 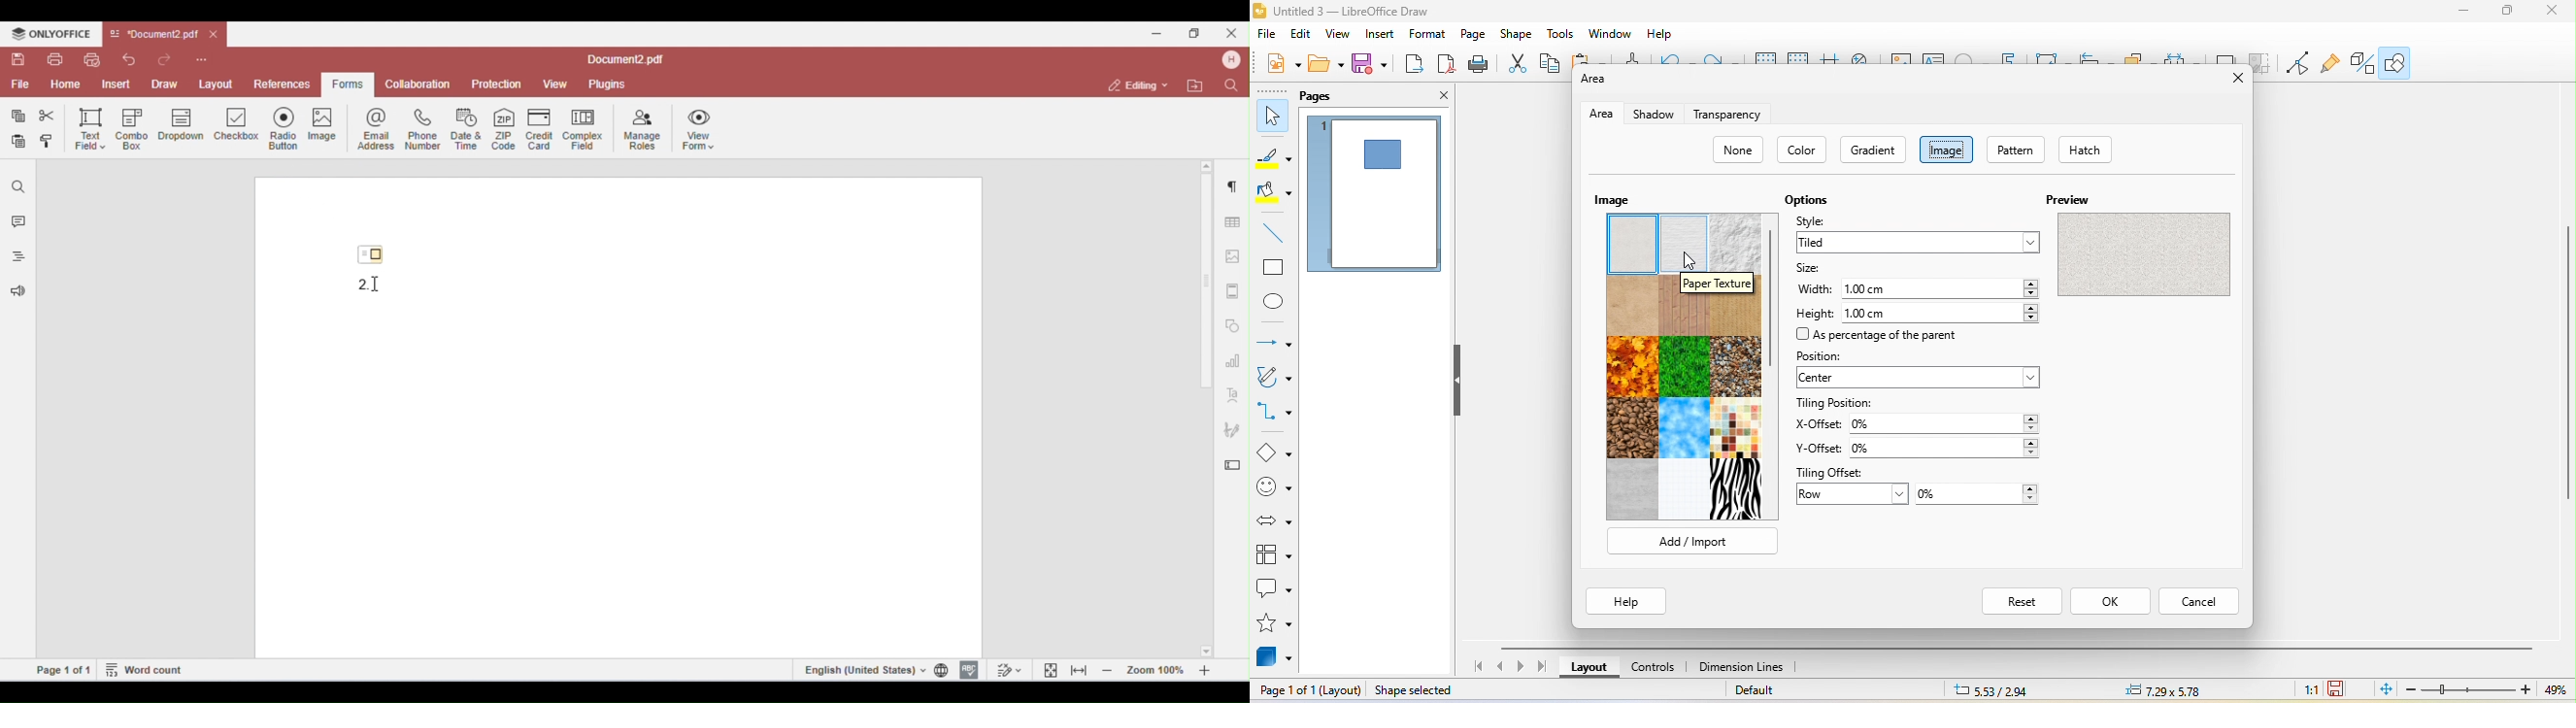 What do you see at coordinates (1776, 296) in the screenshot?
I see `vertical scroll bar` at bounding box center [1776, 296].